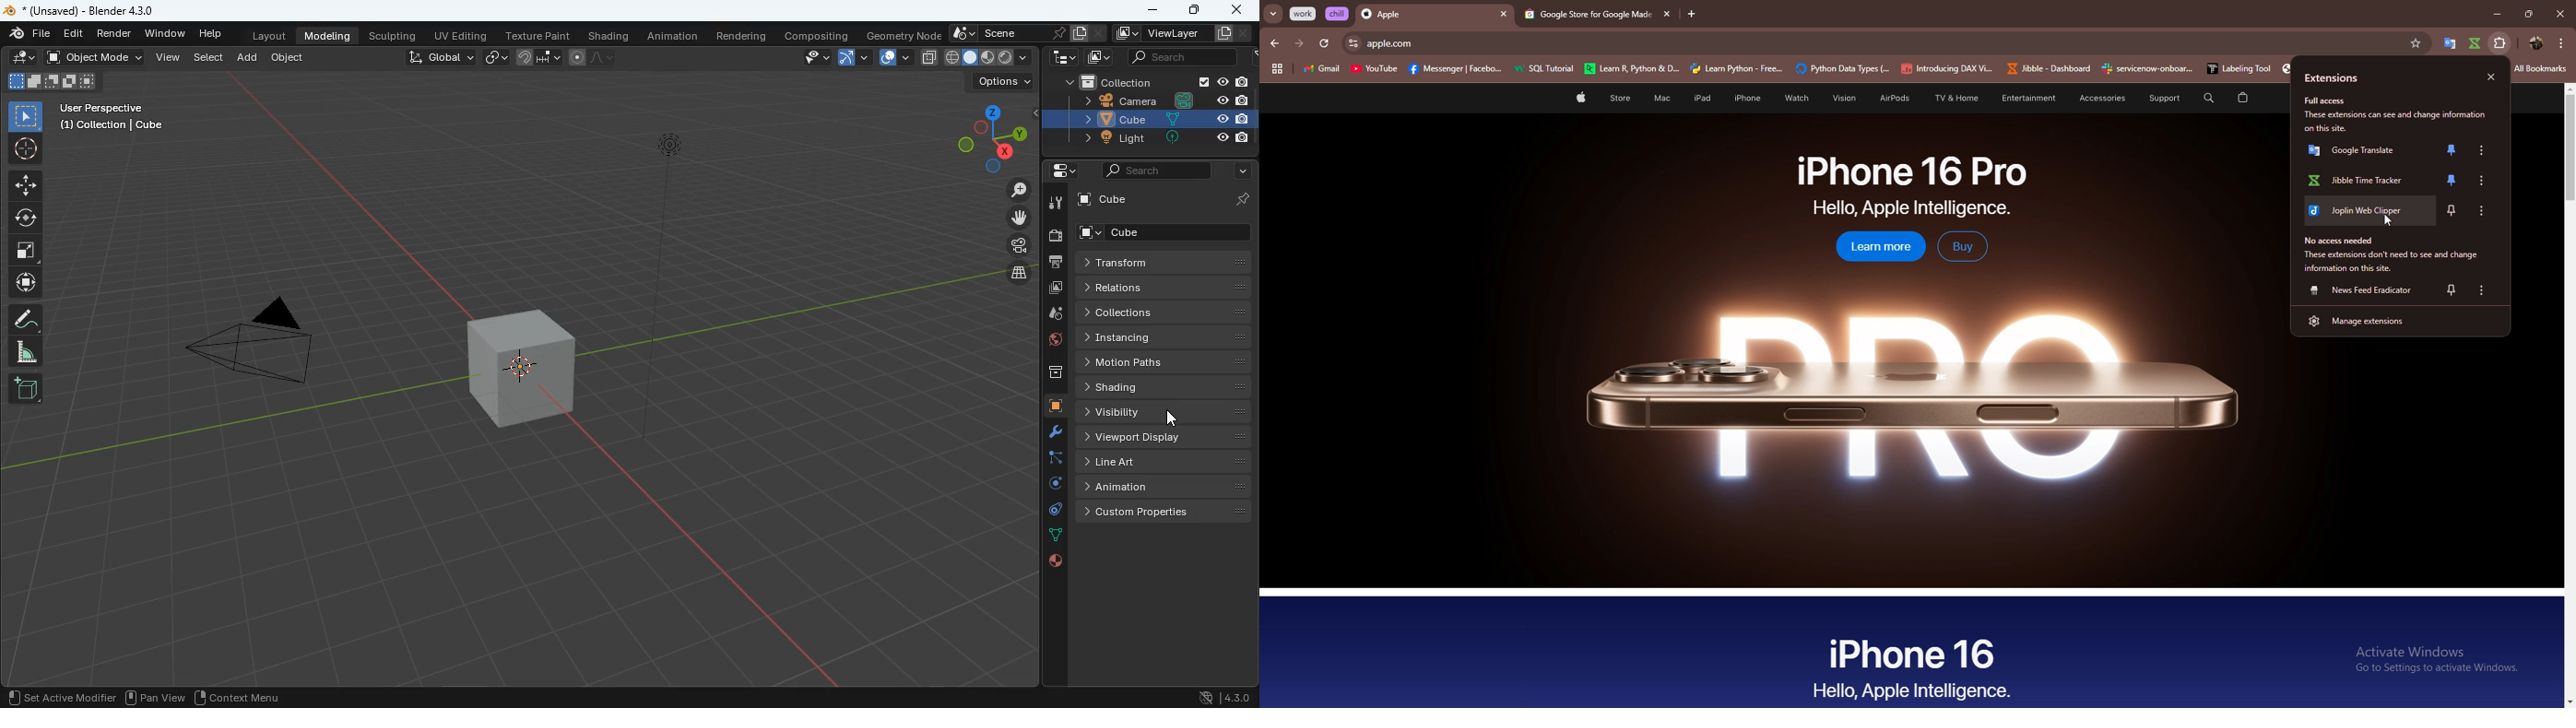  Describe the element at coordinates (51, 83) in the screenshot. I see `image position` at that location.